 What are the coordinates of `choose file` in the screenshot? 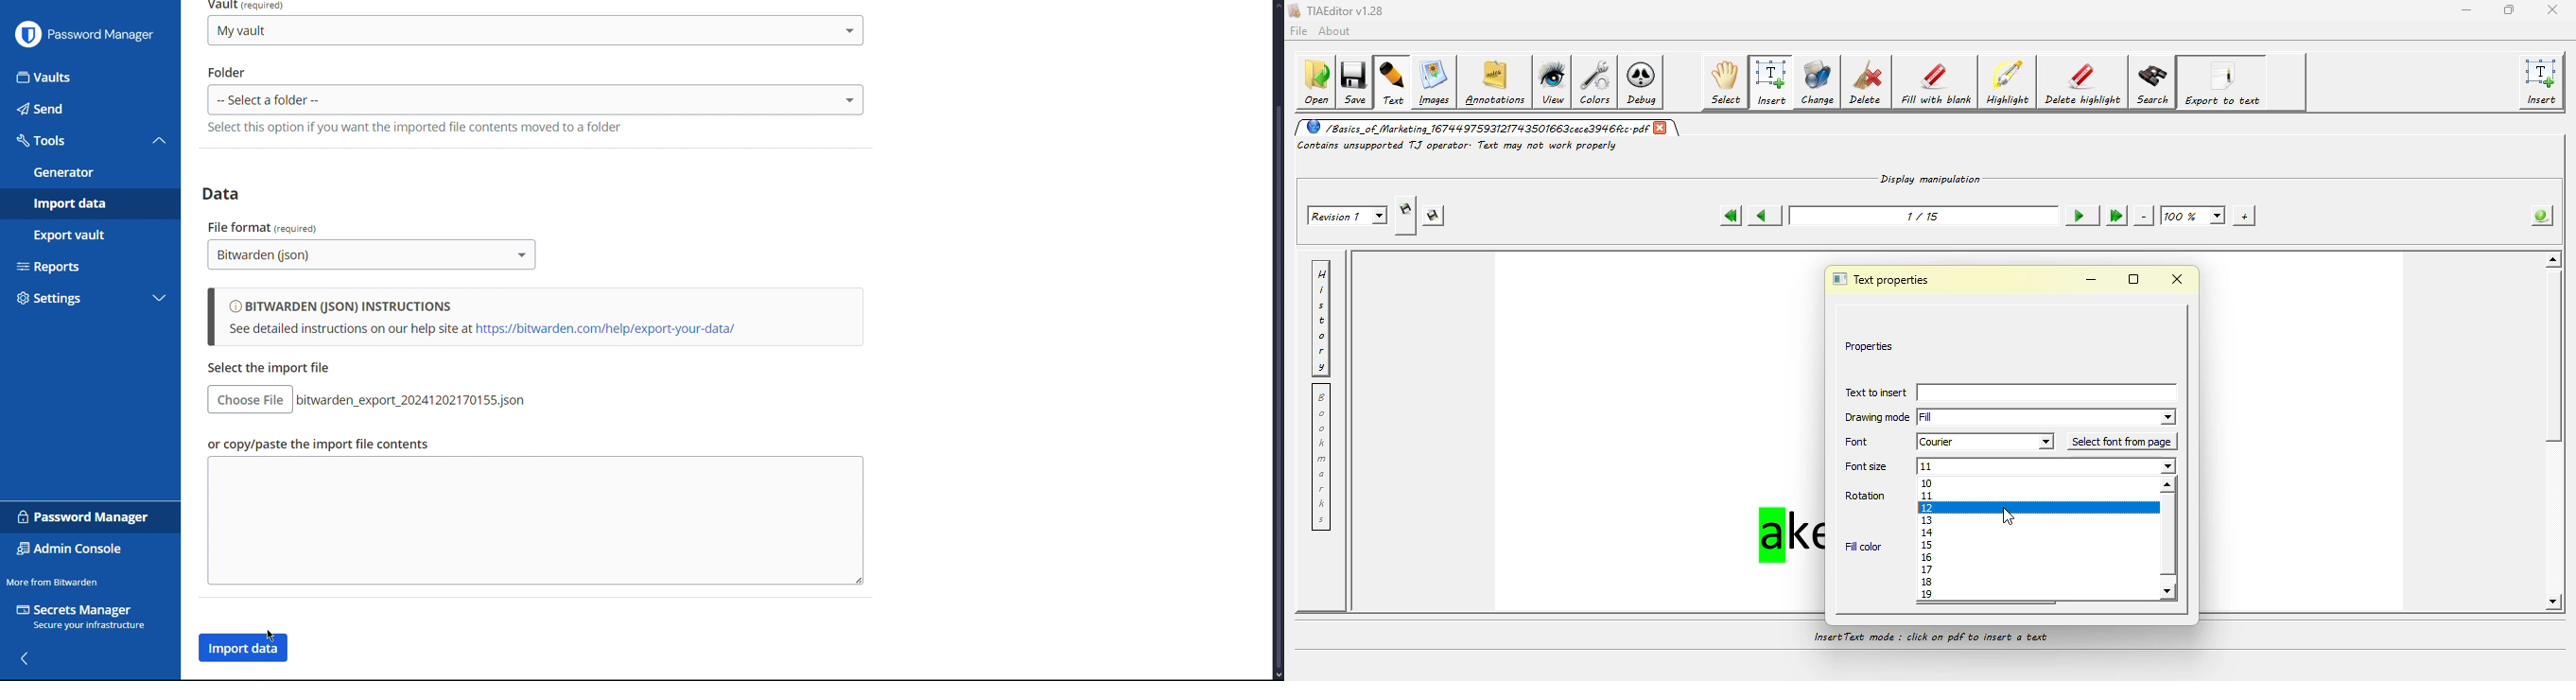 It's located at (250, 400).